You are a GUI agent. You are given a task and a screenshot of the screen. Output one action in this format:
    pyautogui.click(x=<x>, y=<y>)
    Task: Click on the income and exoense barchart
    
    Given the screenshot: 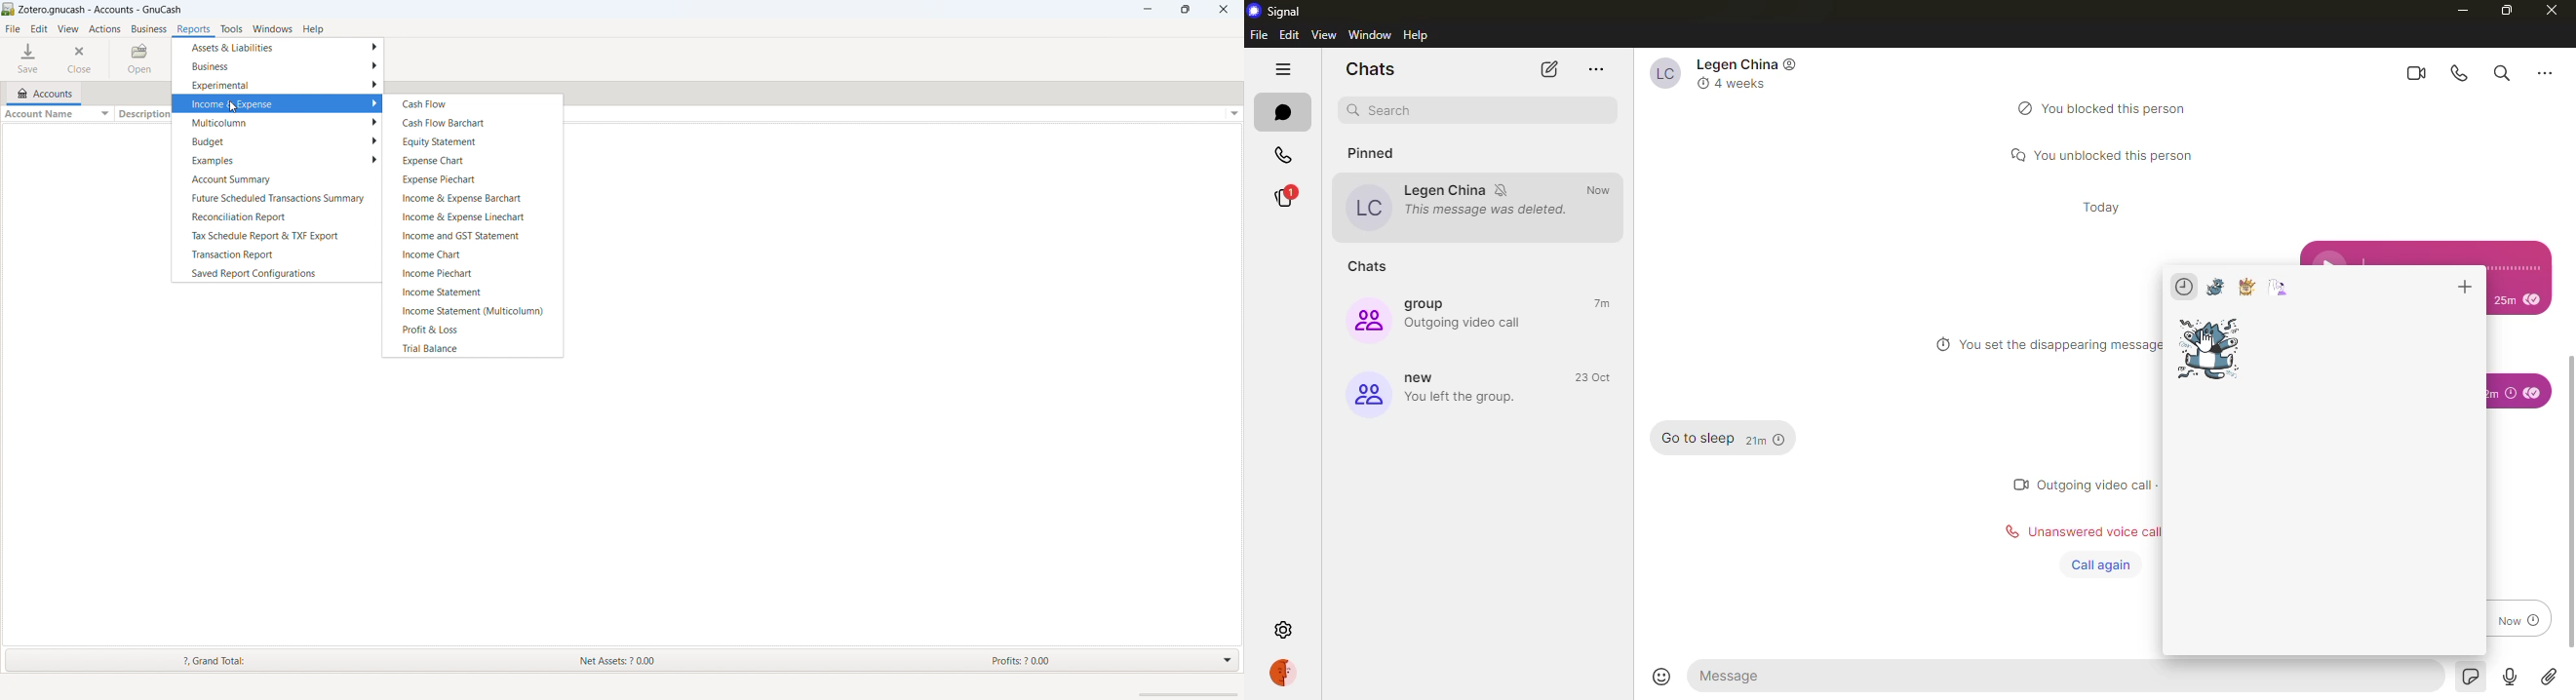 What is the action you would take?
    pyautogui.click(x=472, y=197)
    